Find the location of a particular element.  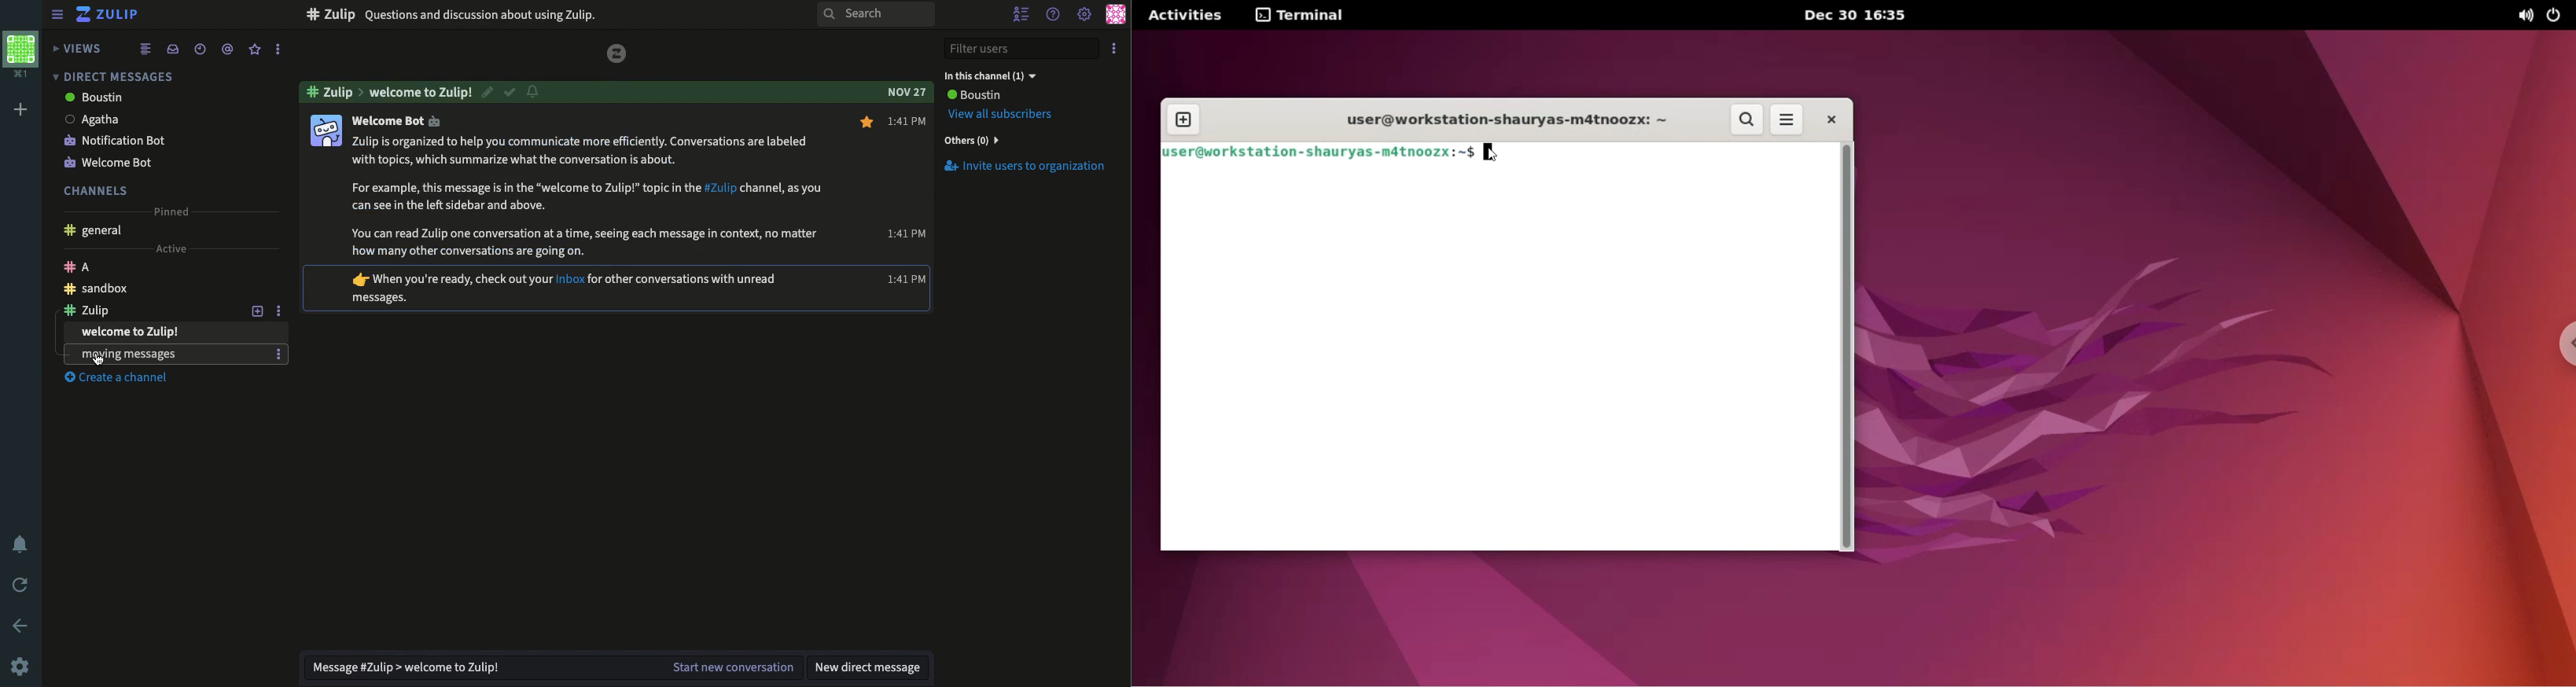

options is located at coordinates (278, 356).